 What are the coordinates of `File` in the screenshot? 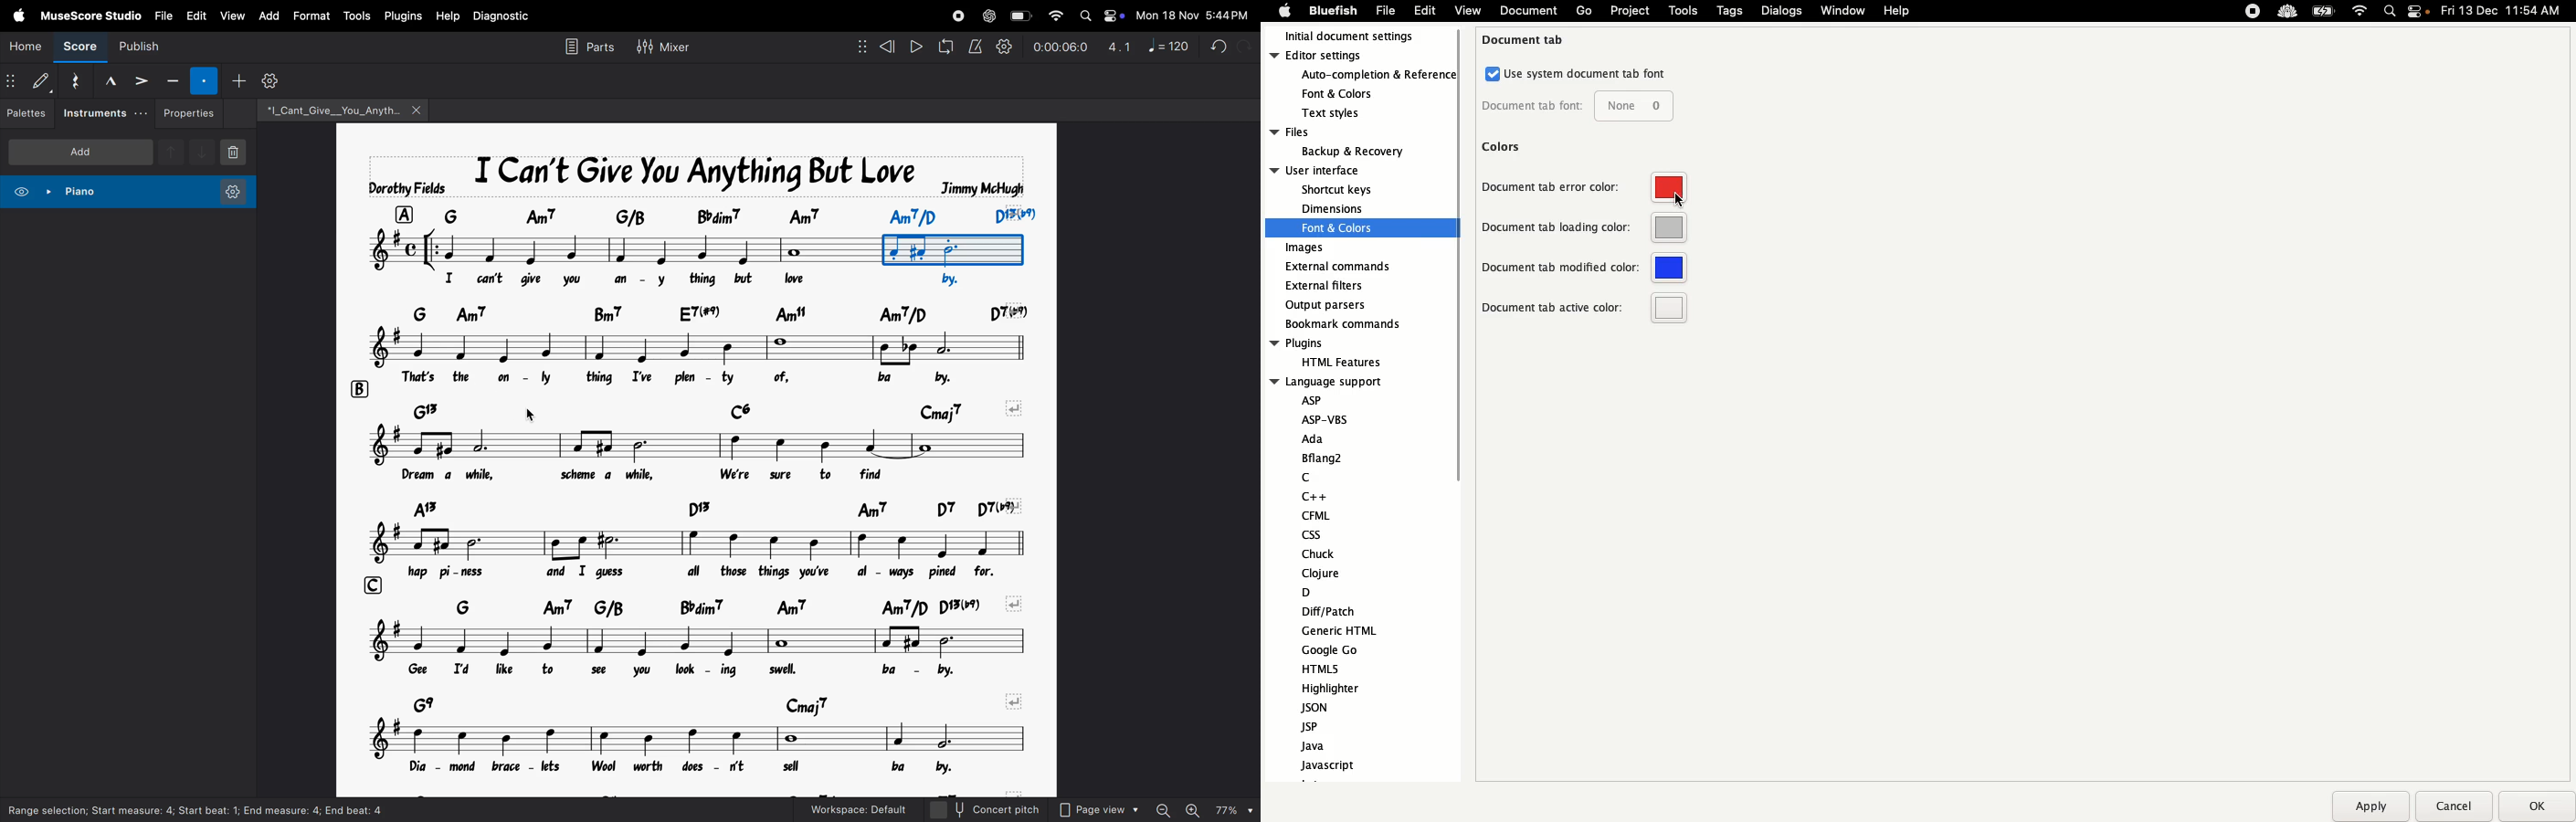 It's located at (1386, 10).